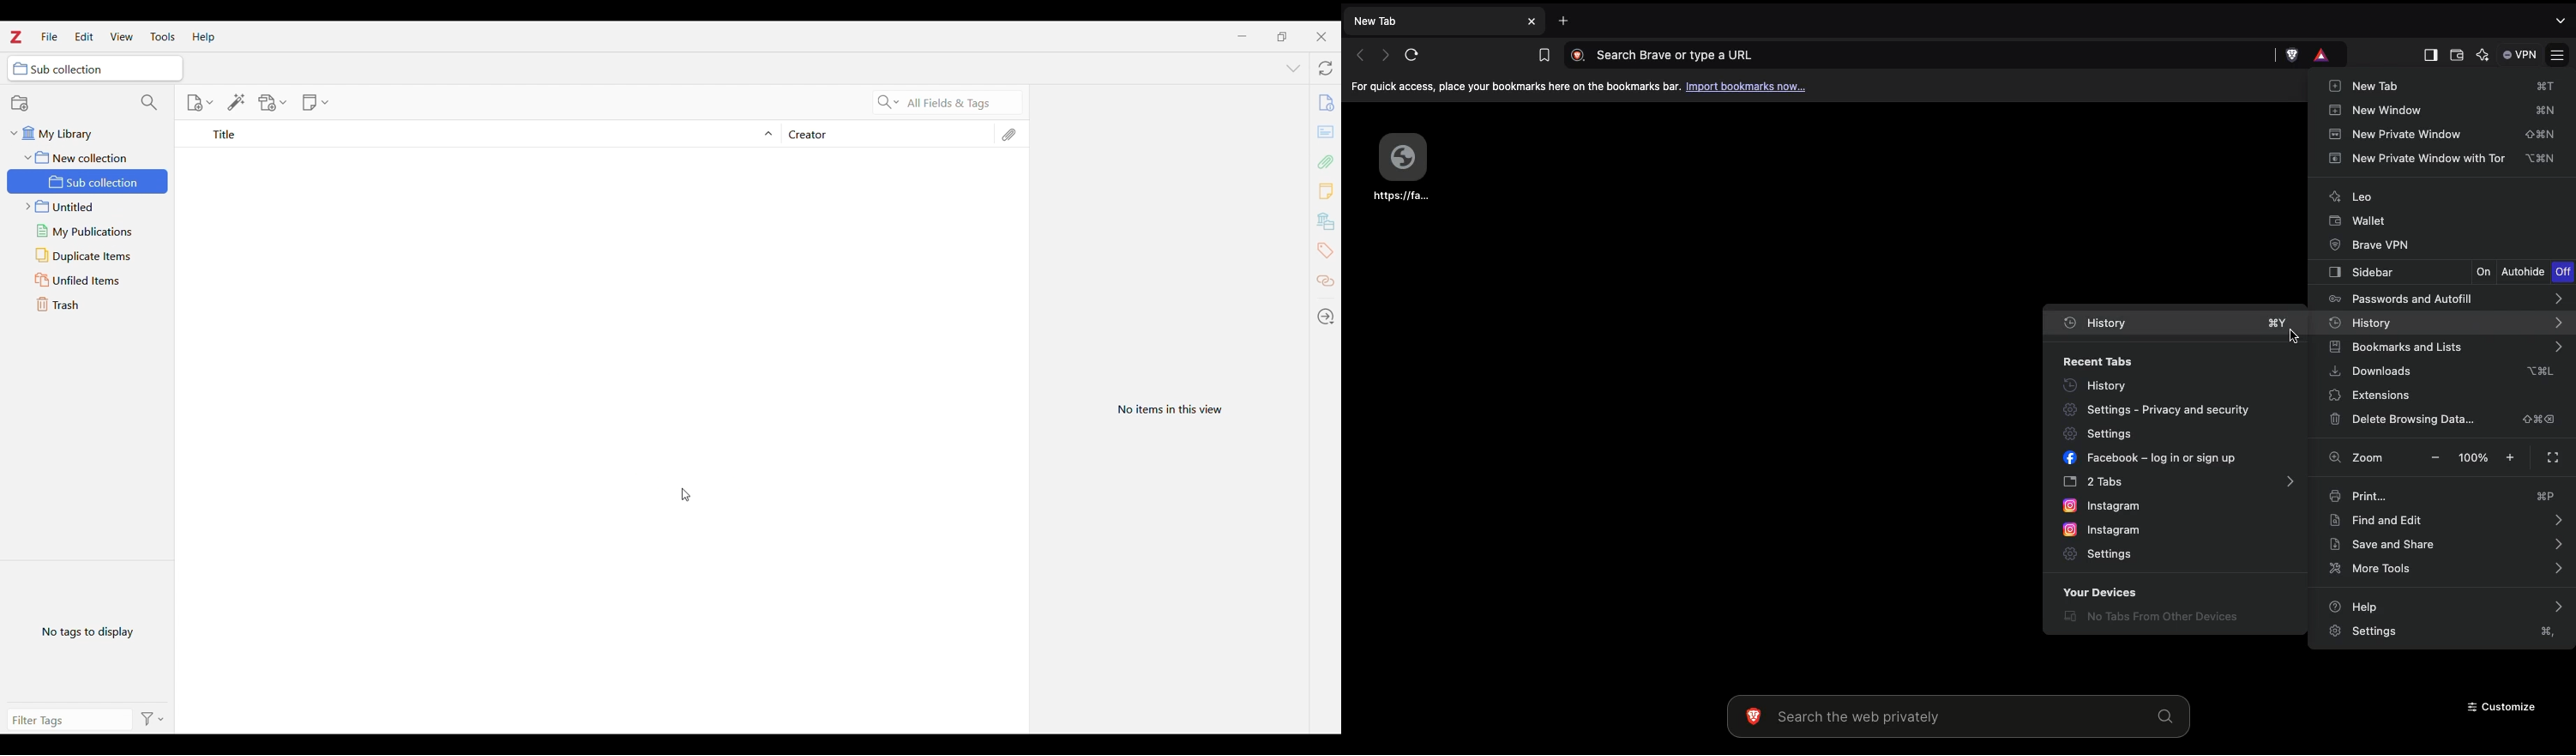  I want to click on Cursor position unchanged, so click(686, 495).